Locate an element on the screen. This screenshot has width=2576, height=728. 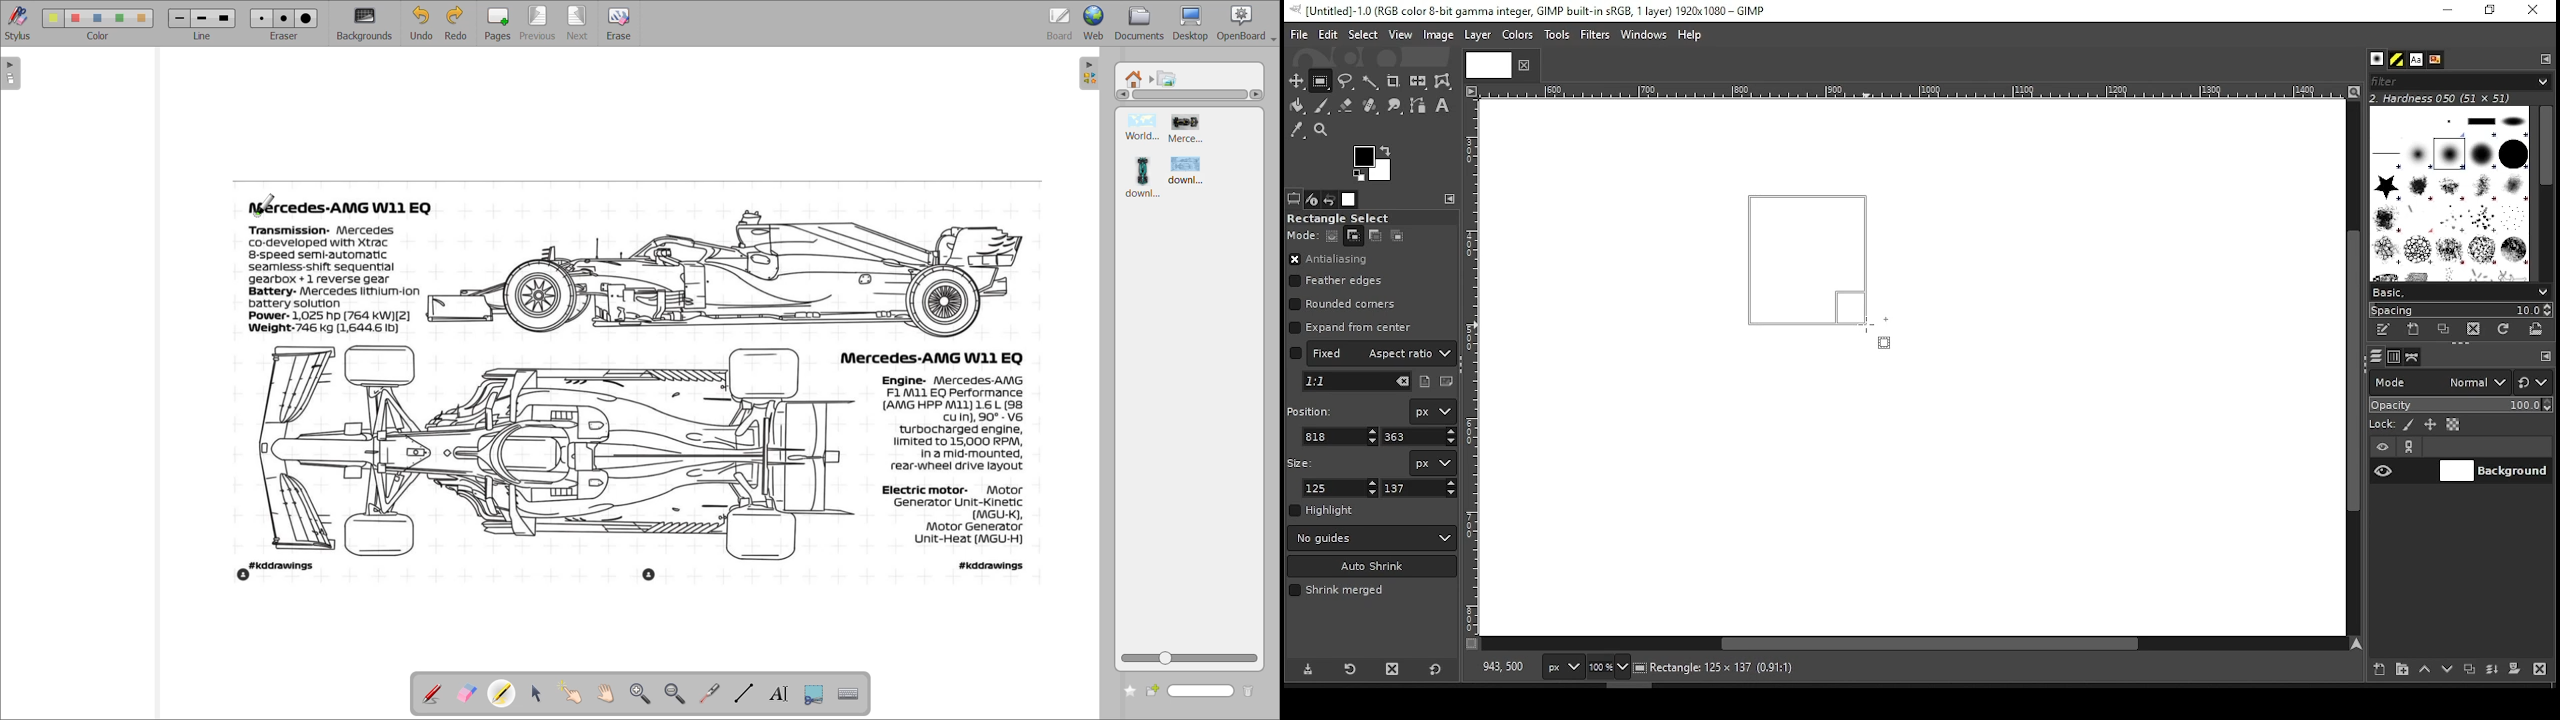
aspect ratio is located at coordinates (1373, 352).